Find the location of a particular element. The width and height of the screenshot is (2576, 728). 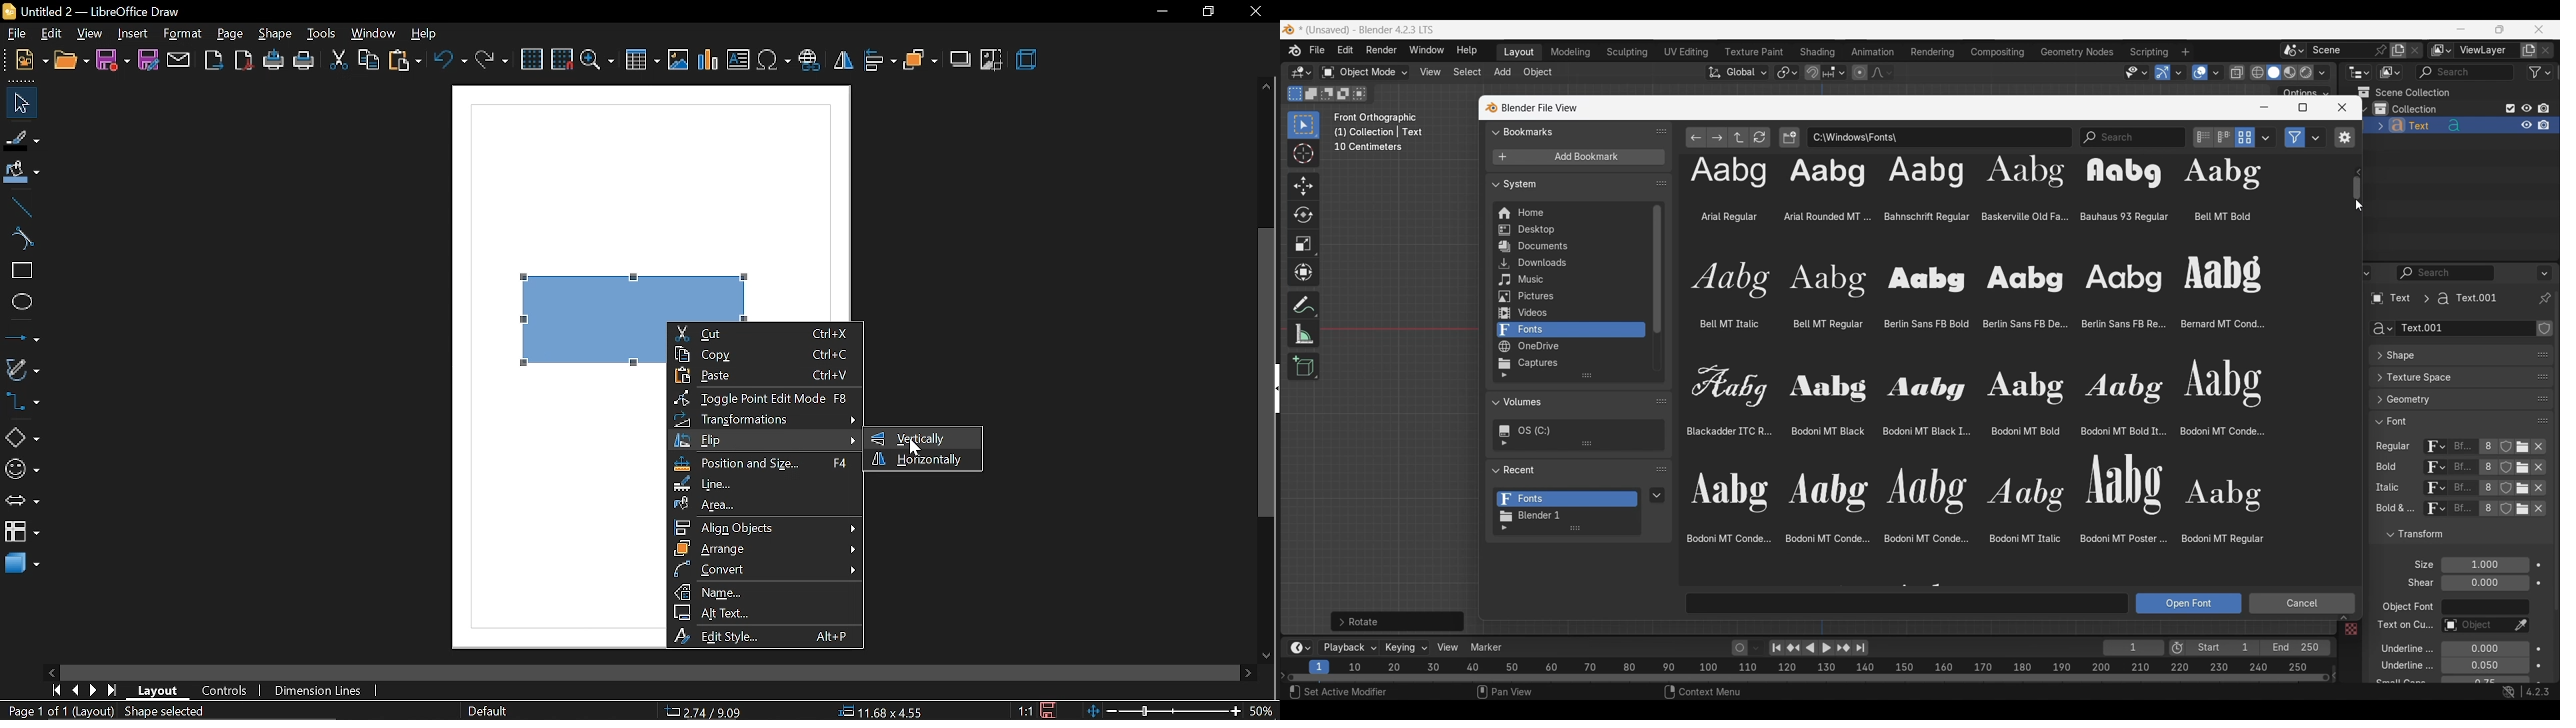

page is located at coordinates (232, 32).